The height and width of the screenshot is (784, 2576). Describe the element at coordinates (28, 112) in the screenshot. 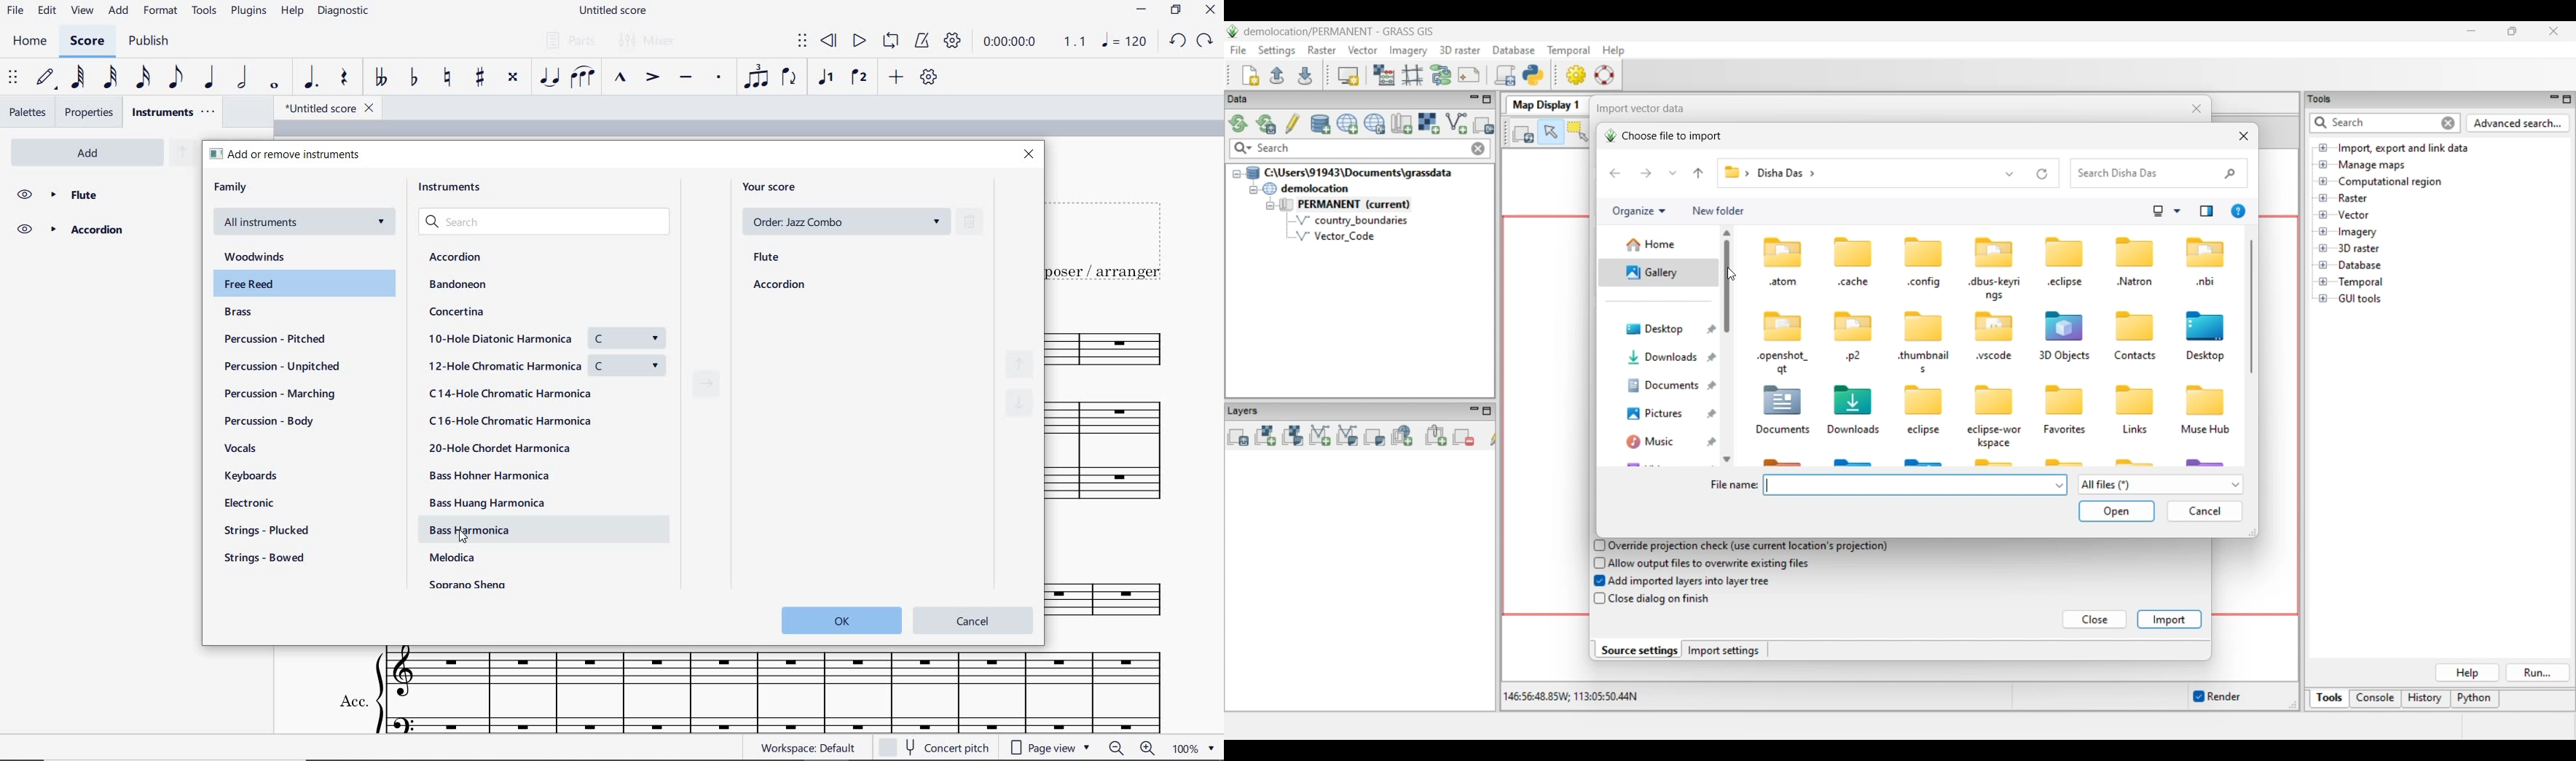

I see `palettes` at that location.